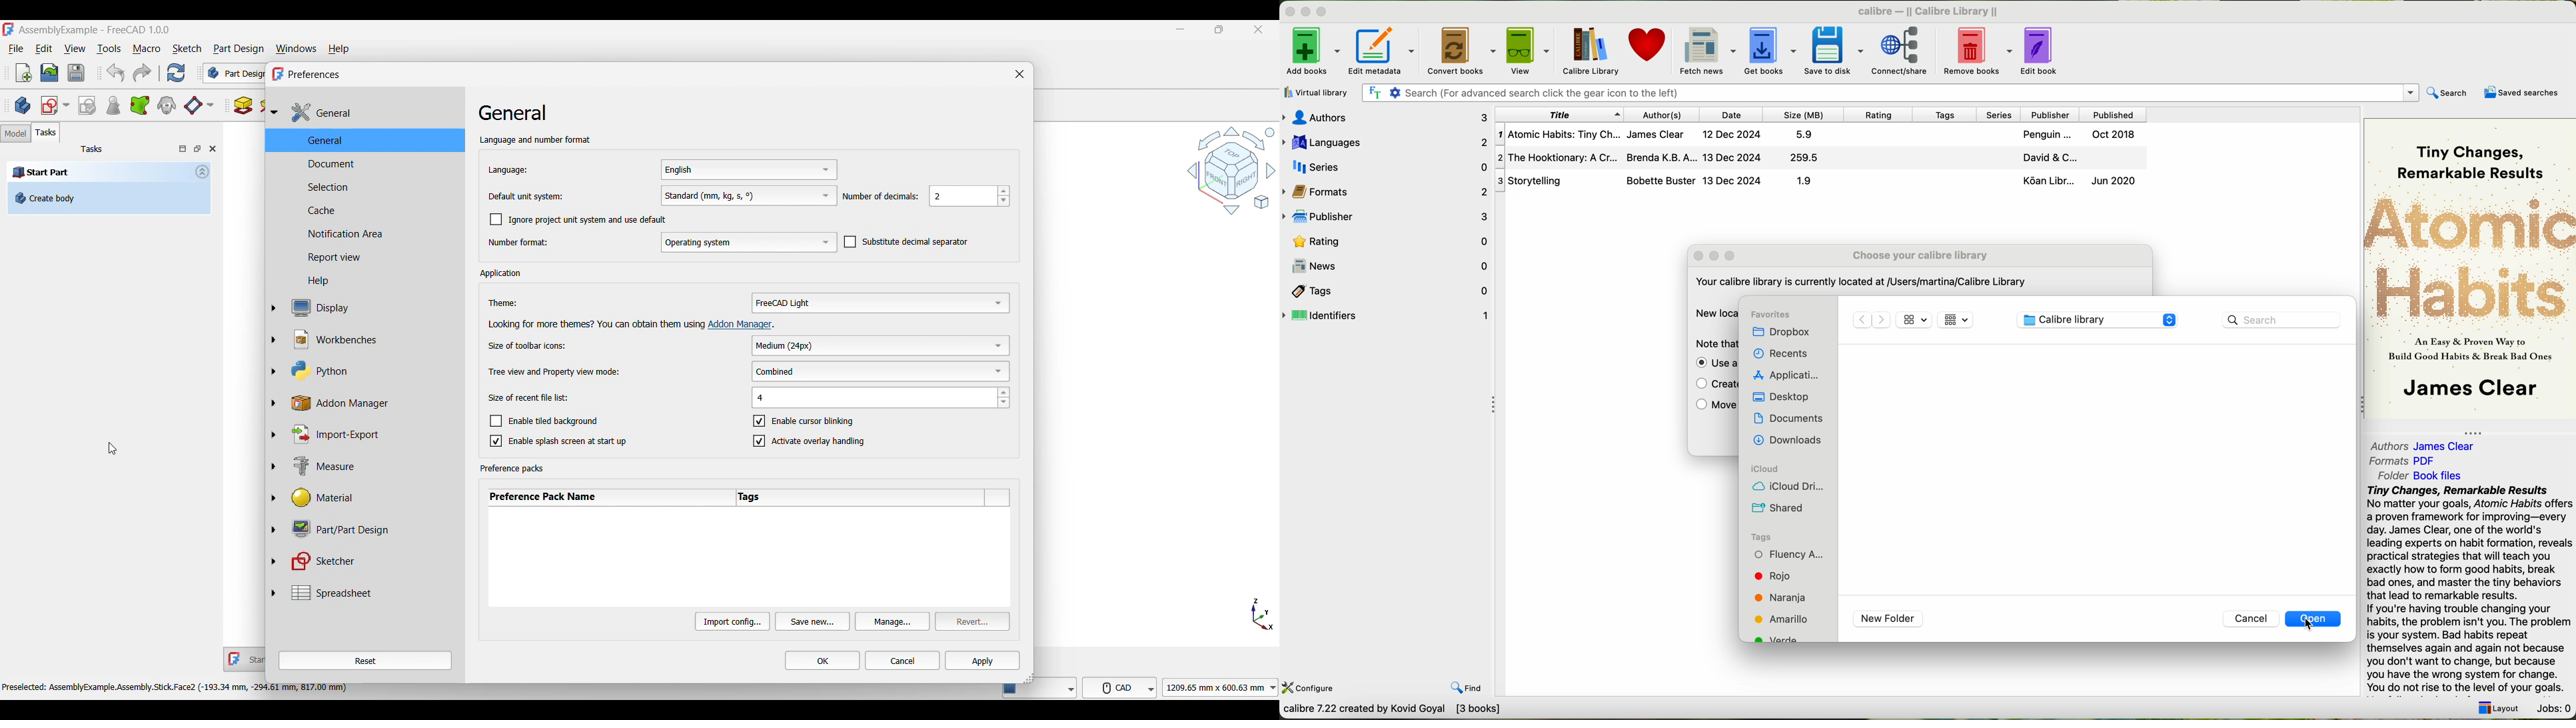  Describe the element at coordinates (50, 73) in the screenshot. I see `Open` at that location.